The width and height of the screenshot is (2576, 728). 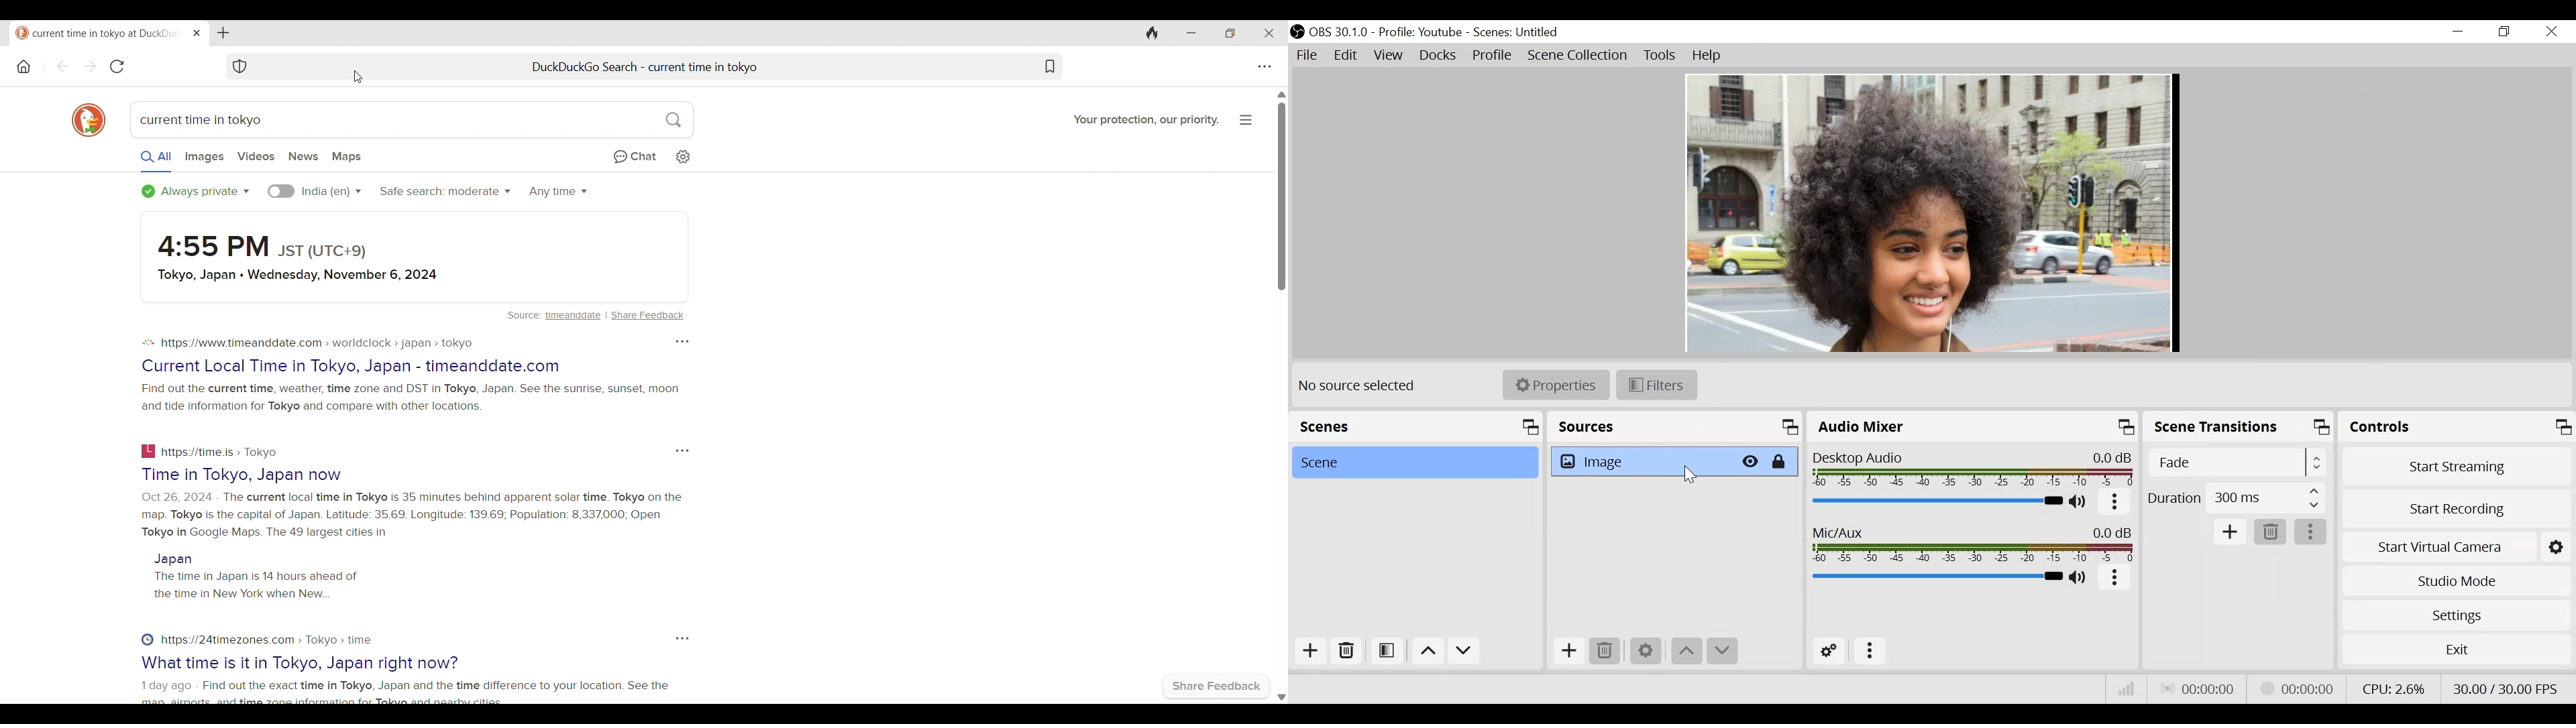 I want to click on Exit, so click(x=2456, y=648).